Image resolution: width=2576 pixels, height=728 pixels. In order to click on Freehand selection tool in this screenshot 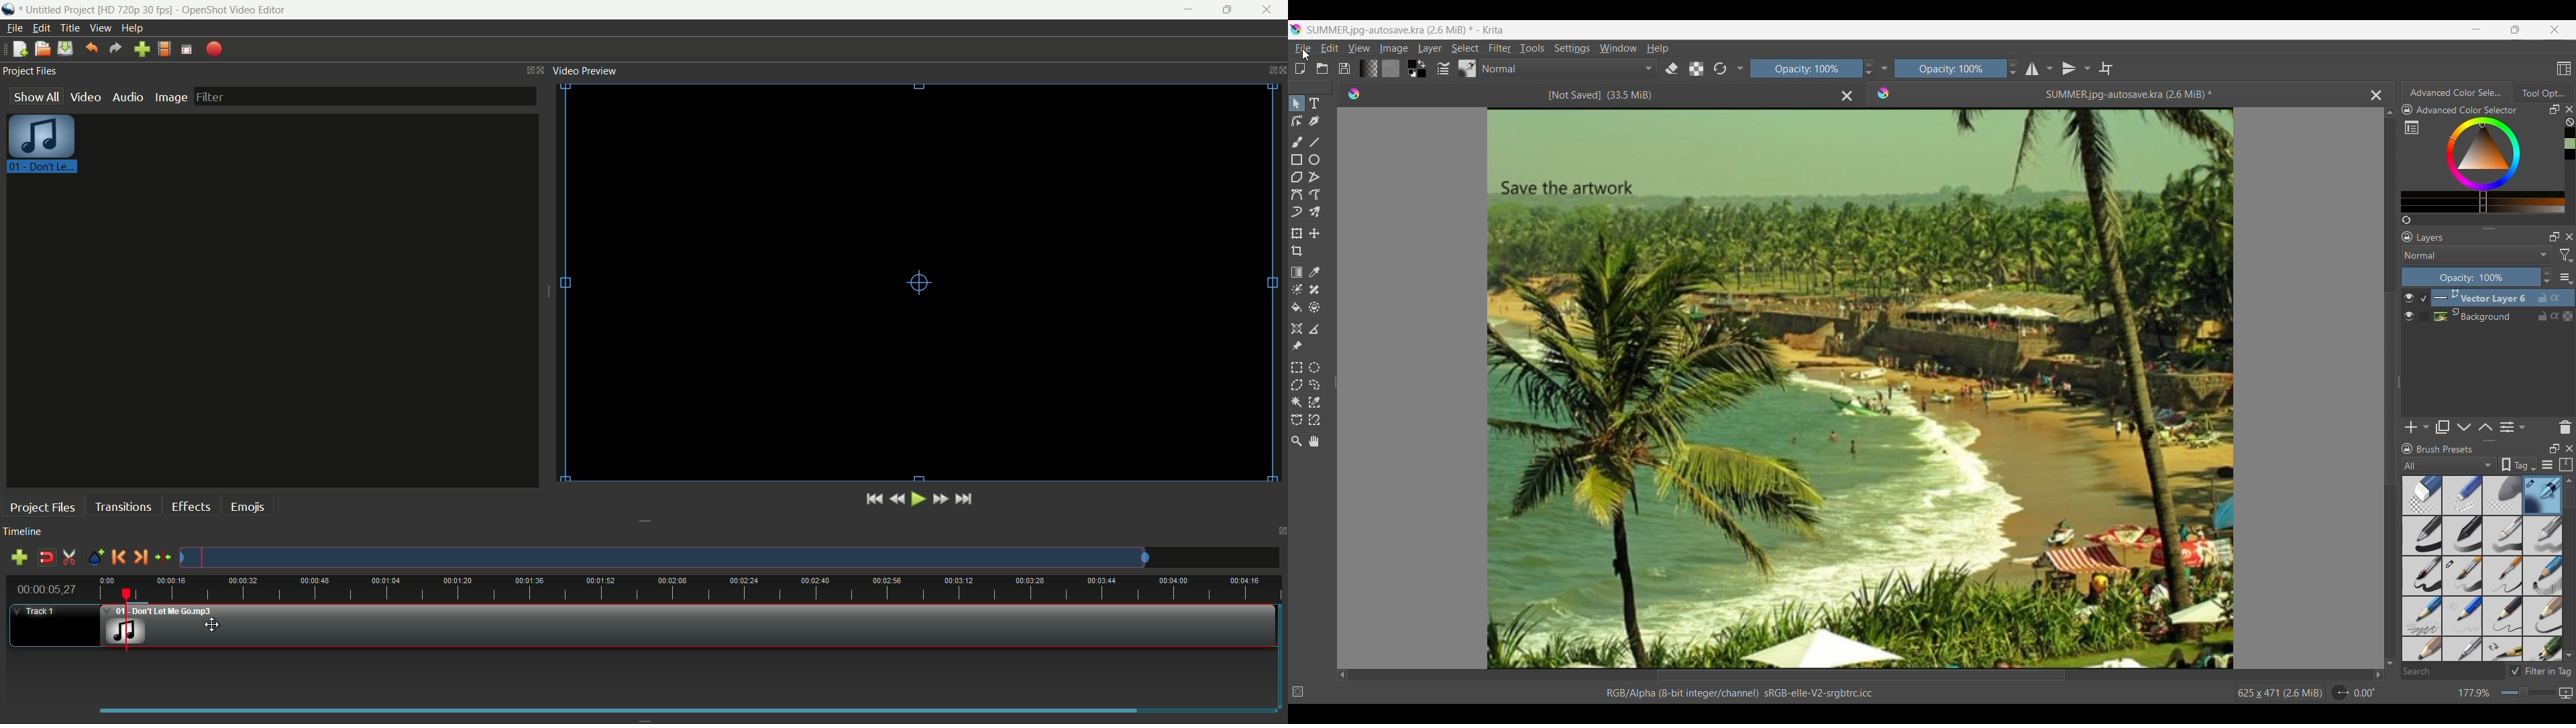, I will do `click(1314, 385)`.